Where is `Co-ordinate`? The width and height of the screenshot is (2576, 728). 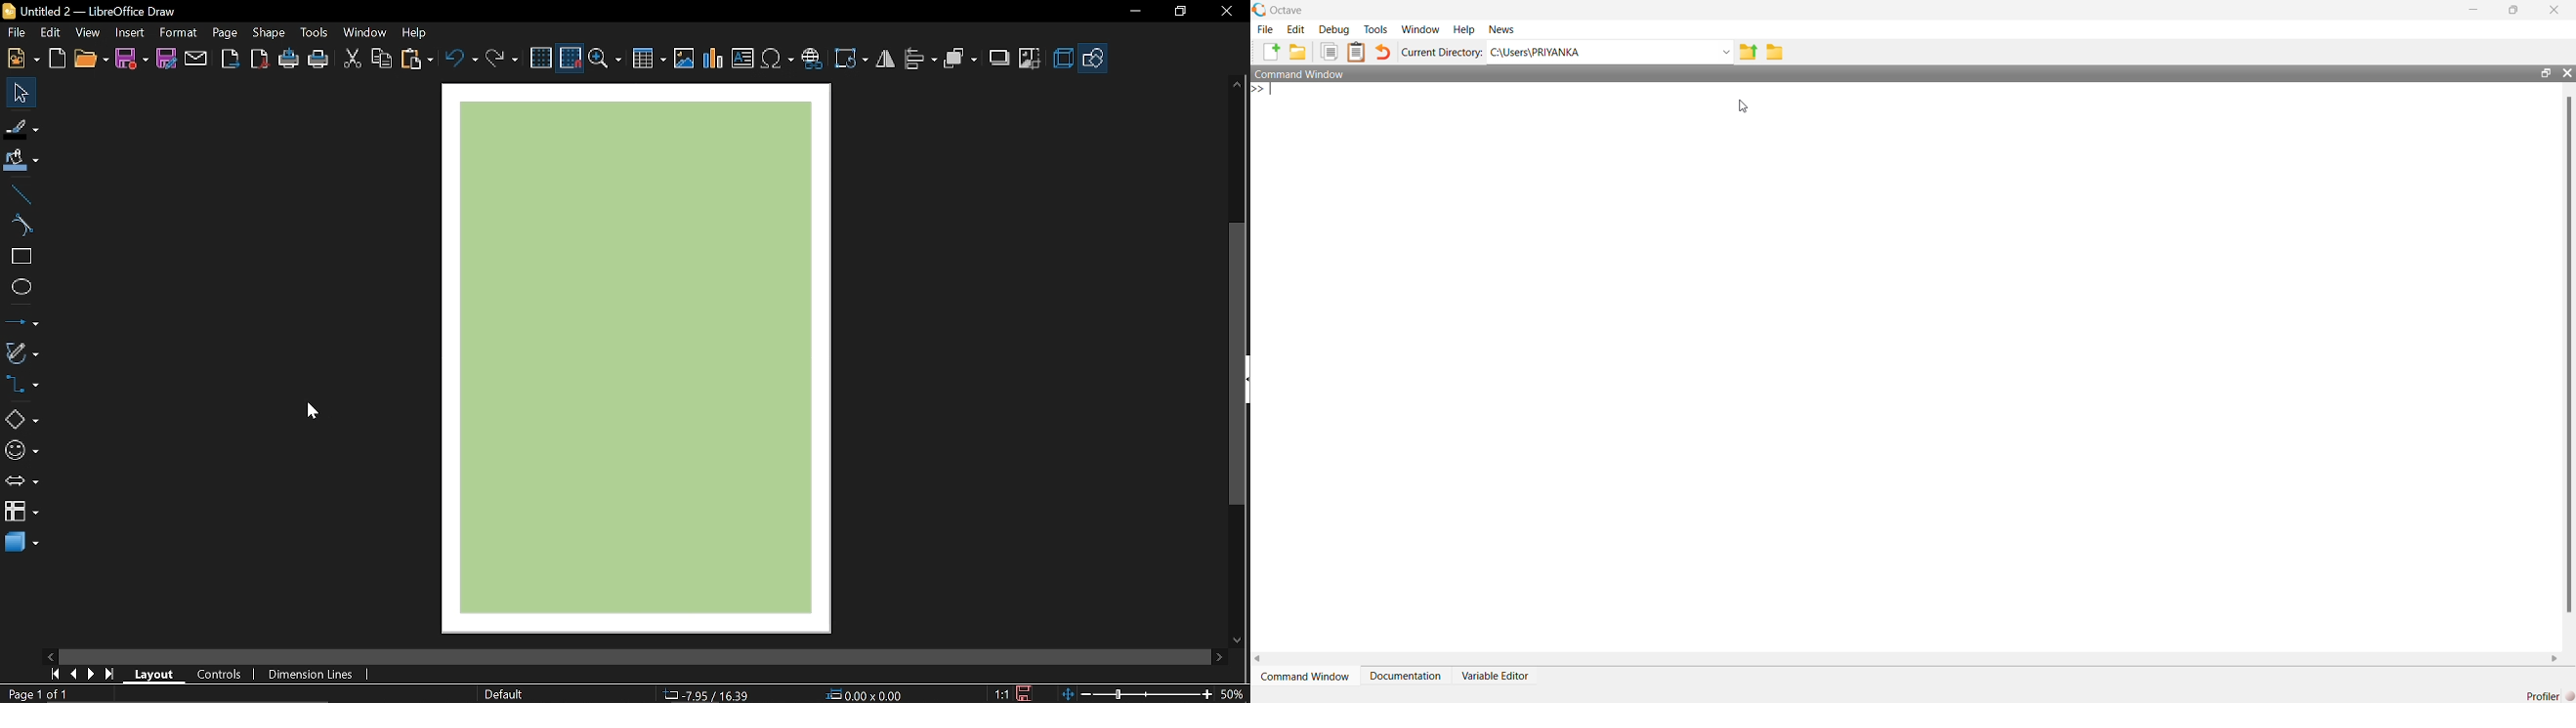
Co-ordinate is located at coordinates (708, 694).